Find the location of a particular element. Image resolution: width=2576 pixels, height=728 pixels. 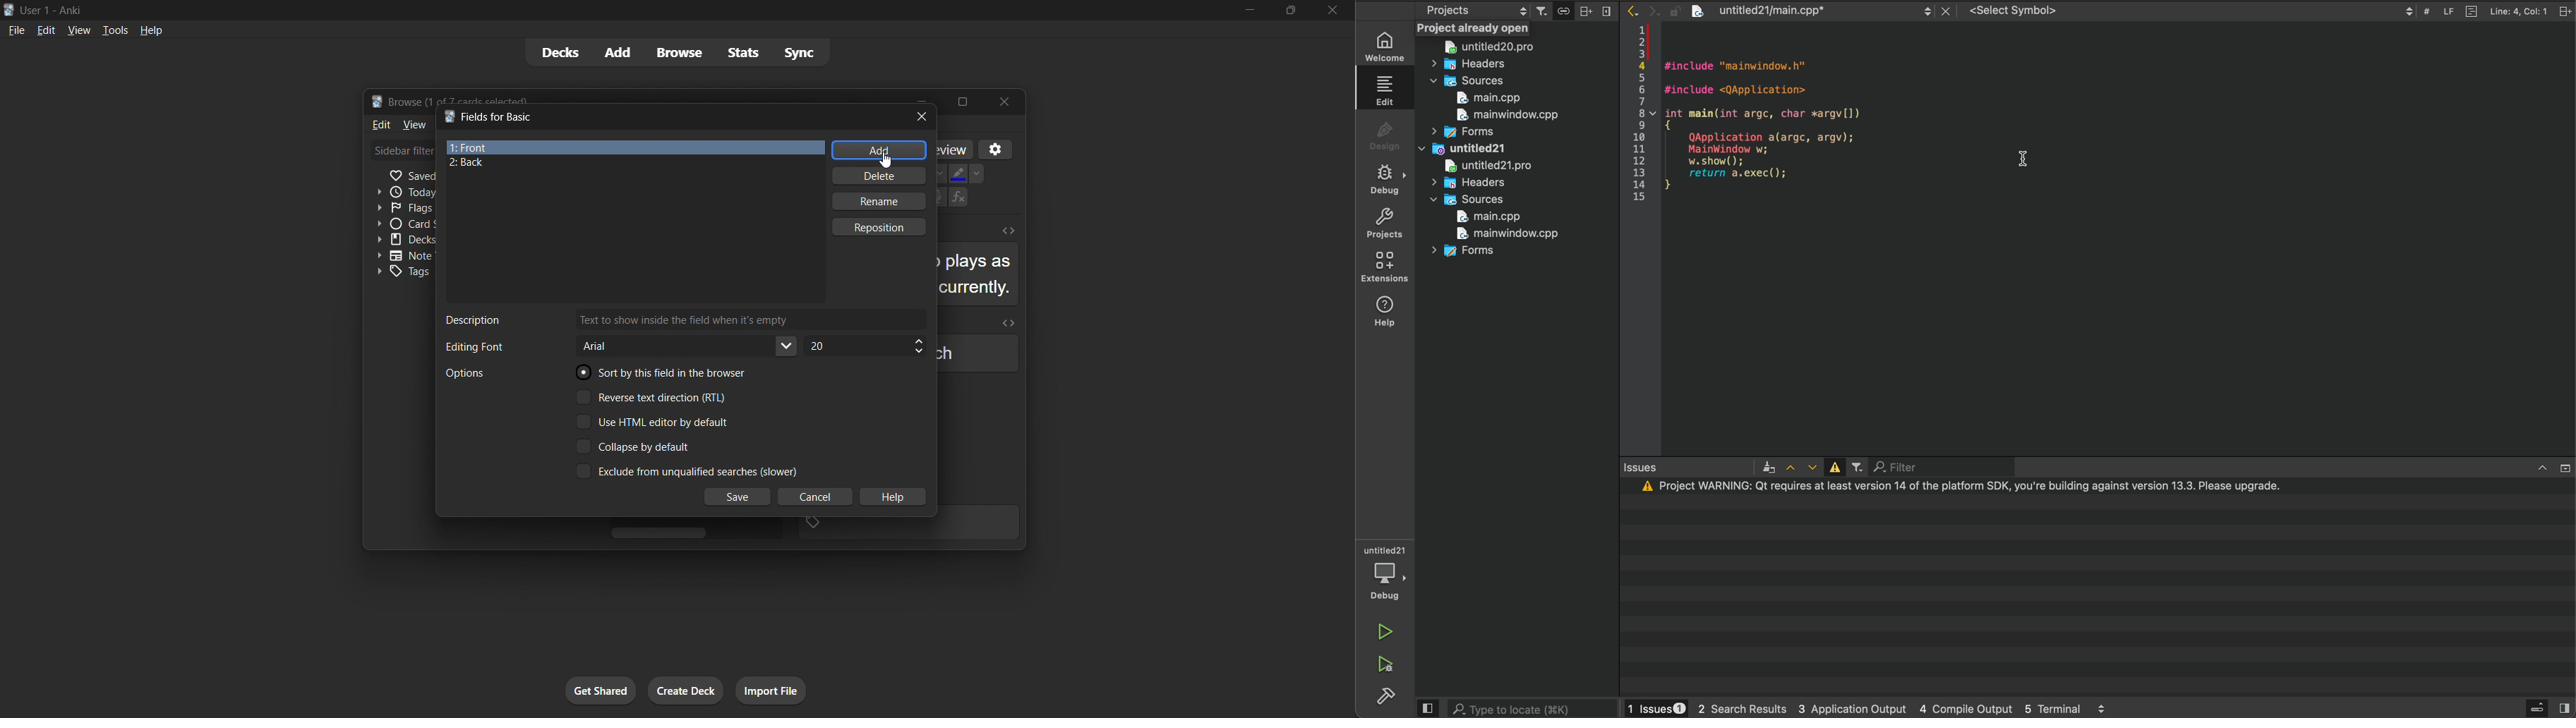

sources is located at coordinates (1472, 198).